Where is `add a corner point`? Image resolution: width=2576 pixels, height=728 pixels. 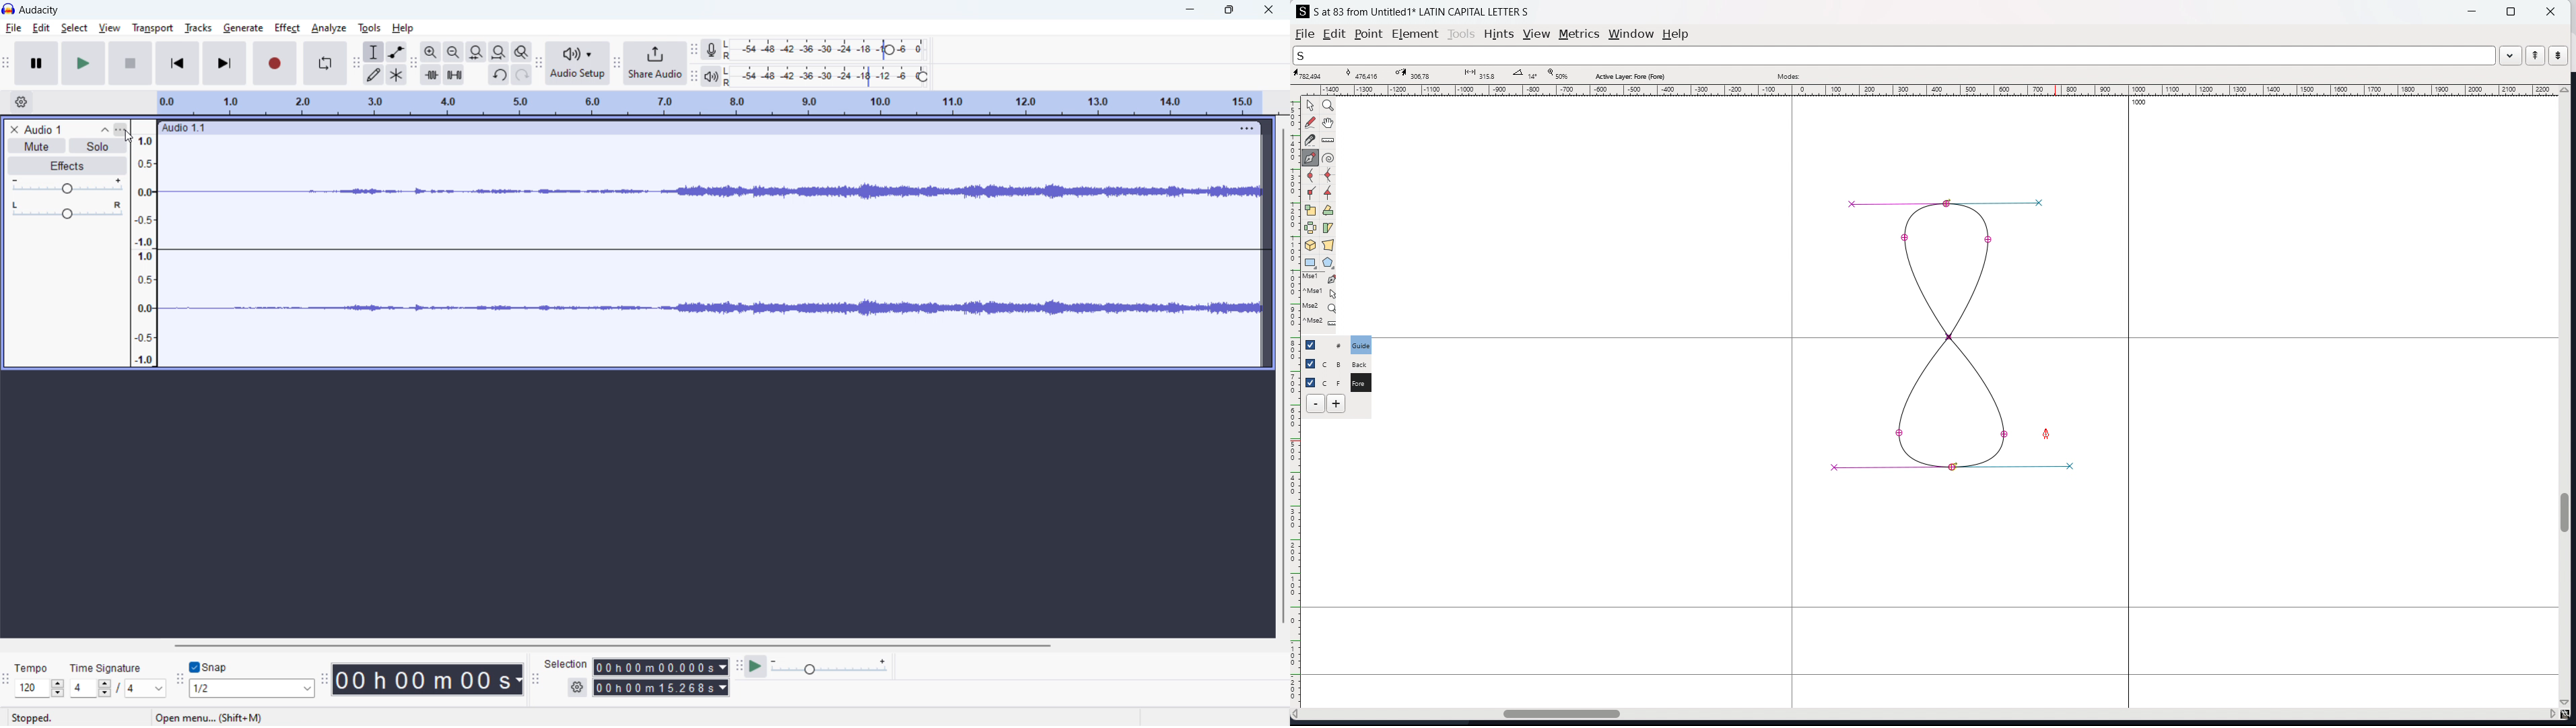
add a corner point is located at coordinates (1311, 194).